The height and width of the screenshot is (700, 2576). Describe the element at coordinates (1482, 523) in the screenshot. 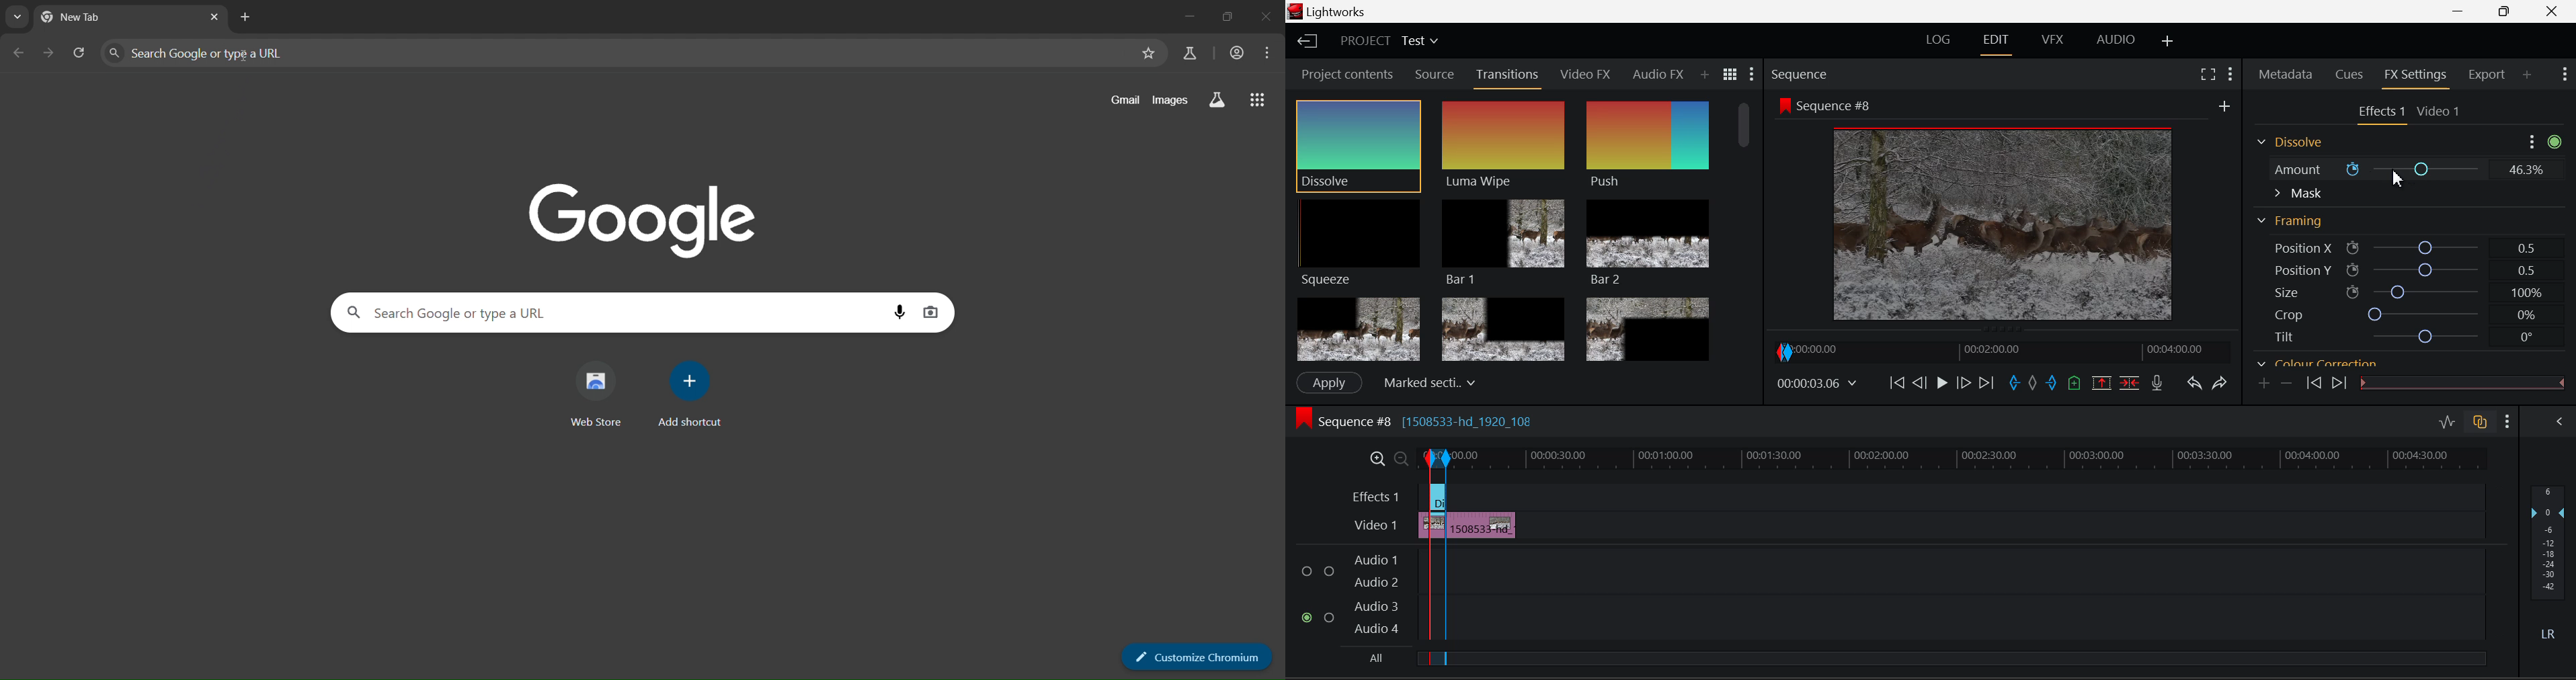

I see `Clip Inserted in Timeline` at that location.